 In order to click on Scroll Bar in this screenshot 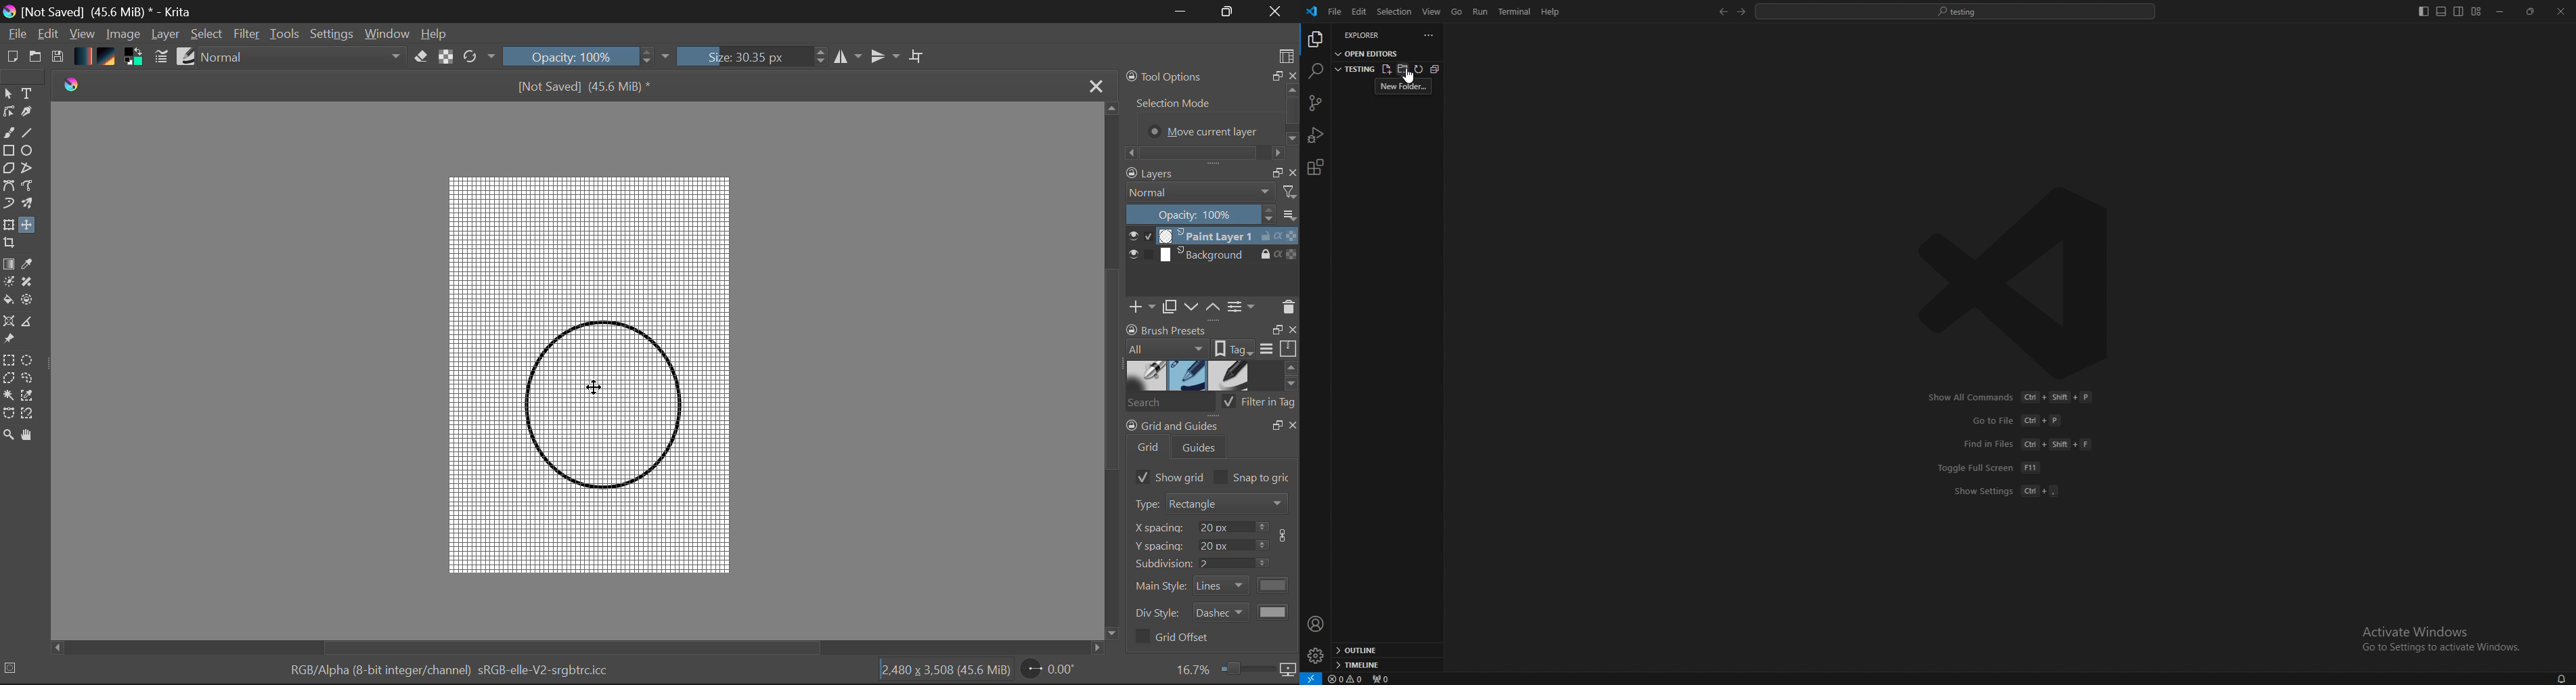, I will do `click(1111, 372)`.